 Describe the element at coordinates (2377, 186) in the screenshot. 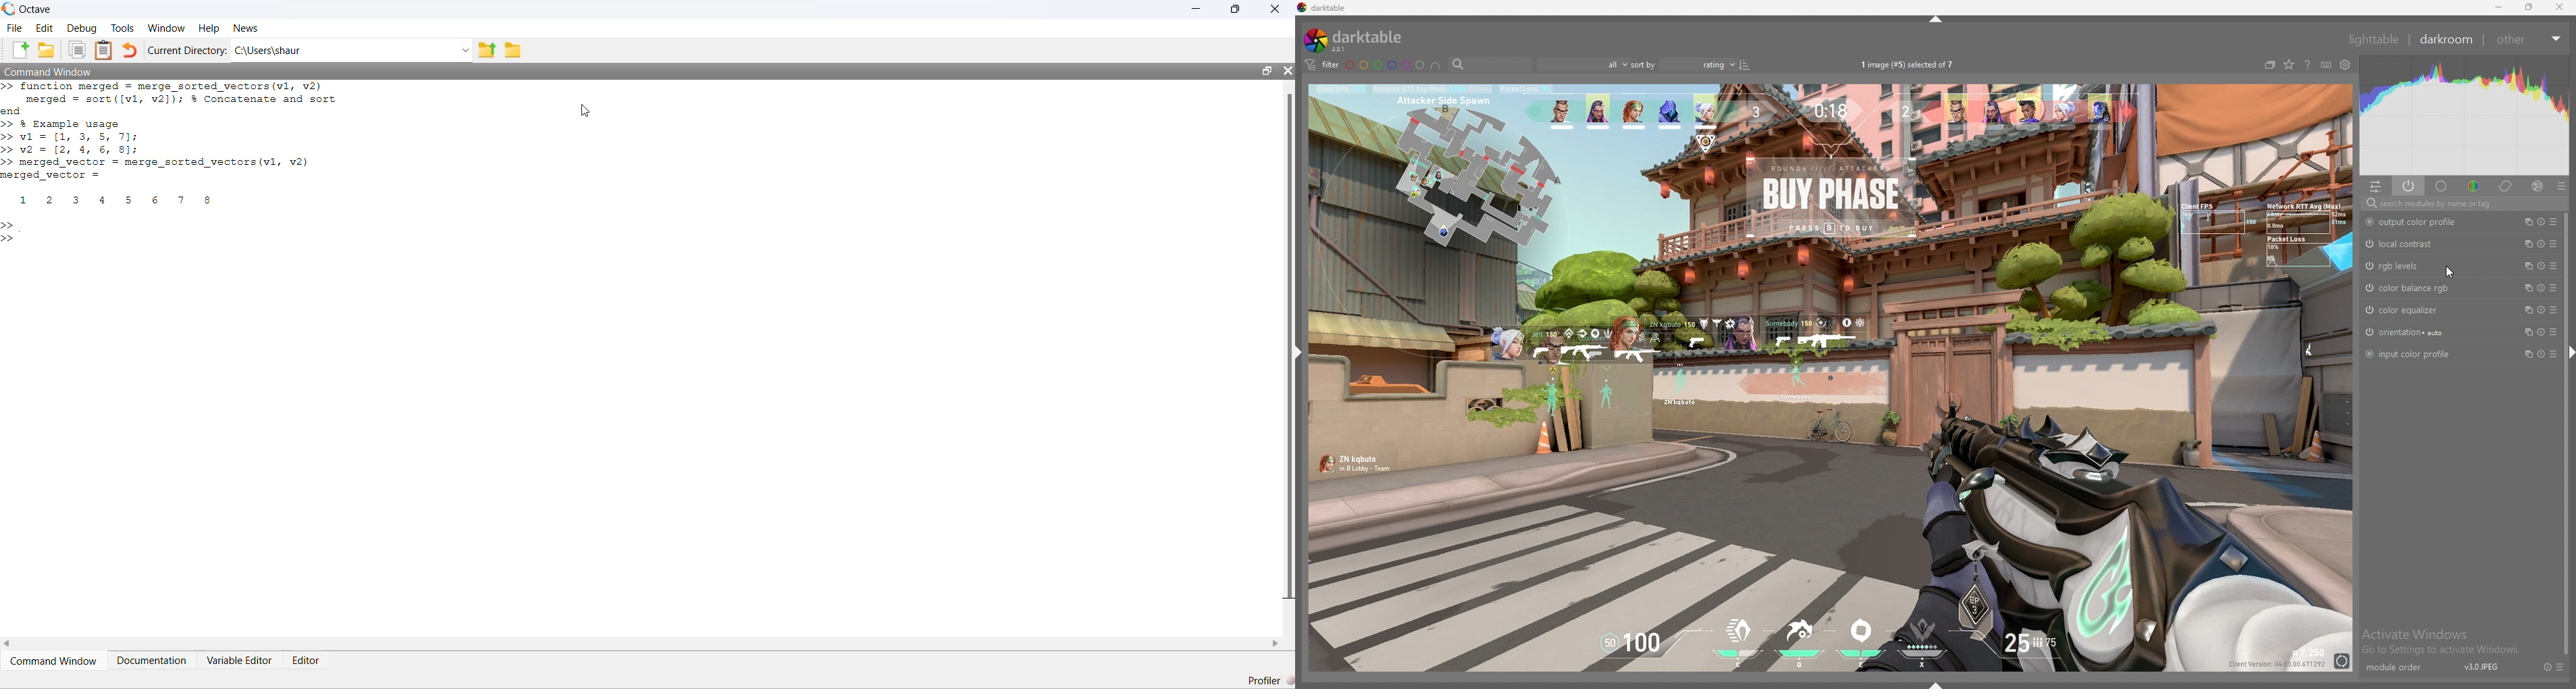

I see `quick access panel` at that location.